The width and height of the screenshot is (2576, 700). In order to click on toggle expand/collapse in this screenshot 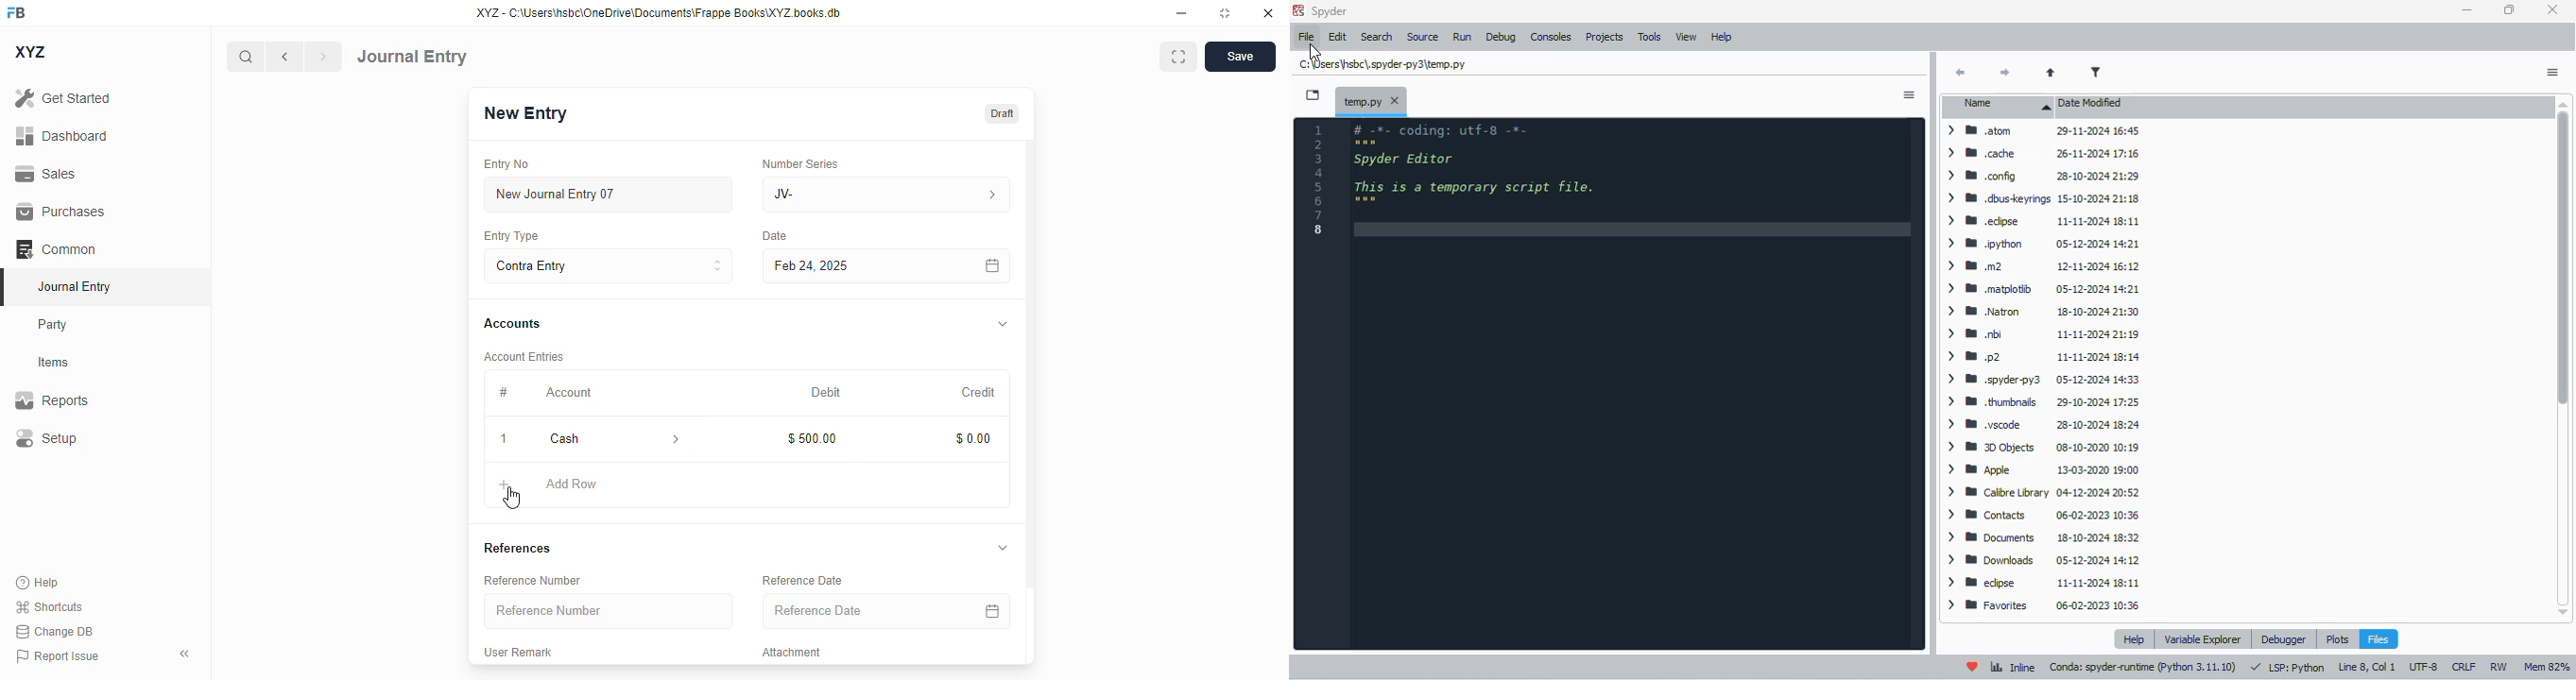, I will do `click(1004, 548)`.